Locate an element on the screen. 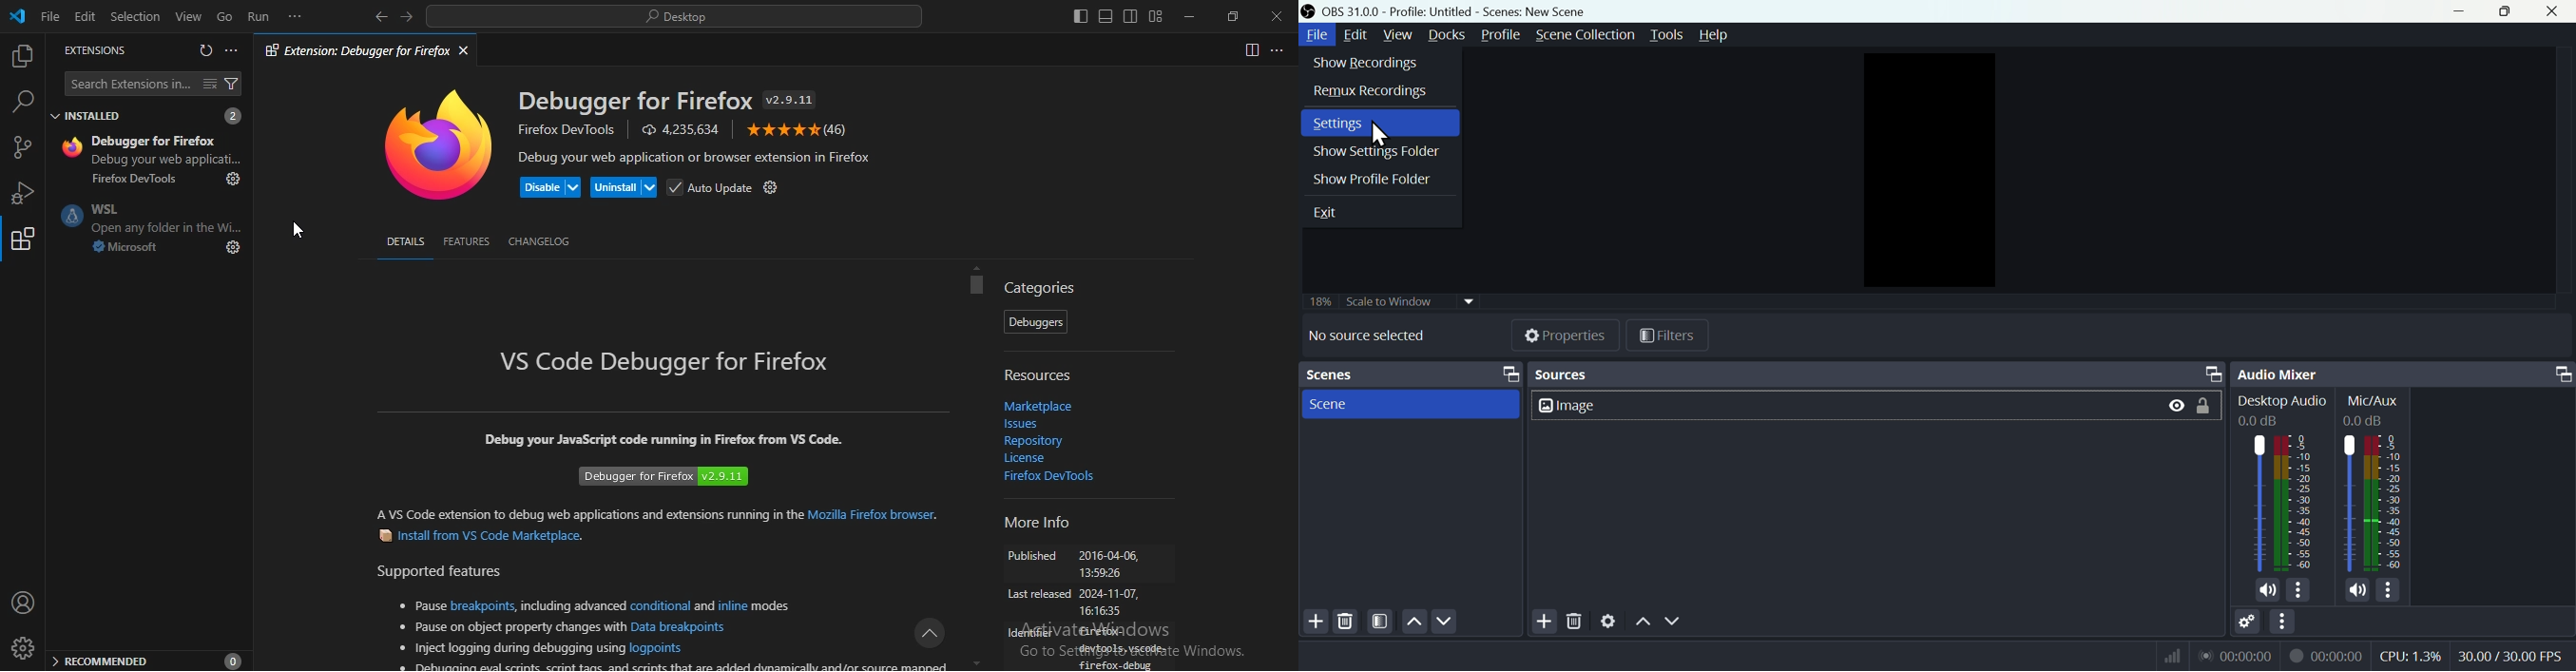 Image resolution: width=2576 pixels, height=672 pixels. Scene collection is located at coordinates (1589, 37).